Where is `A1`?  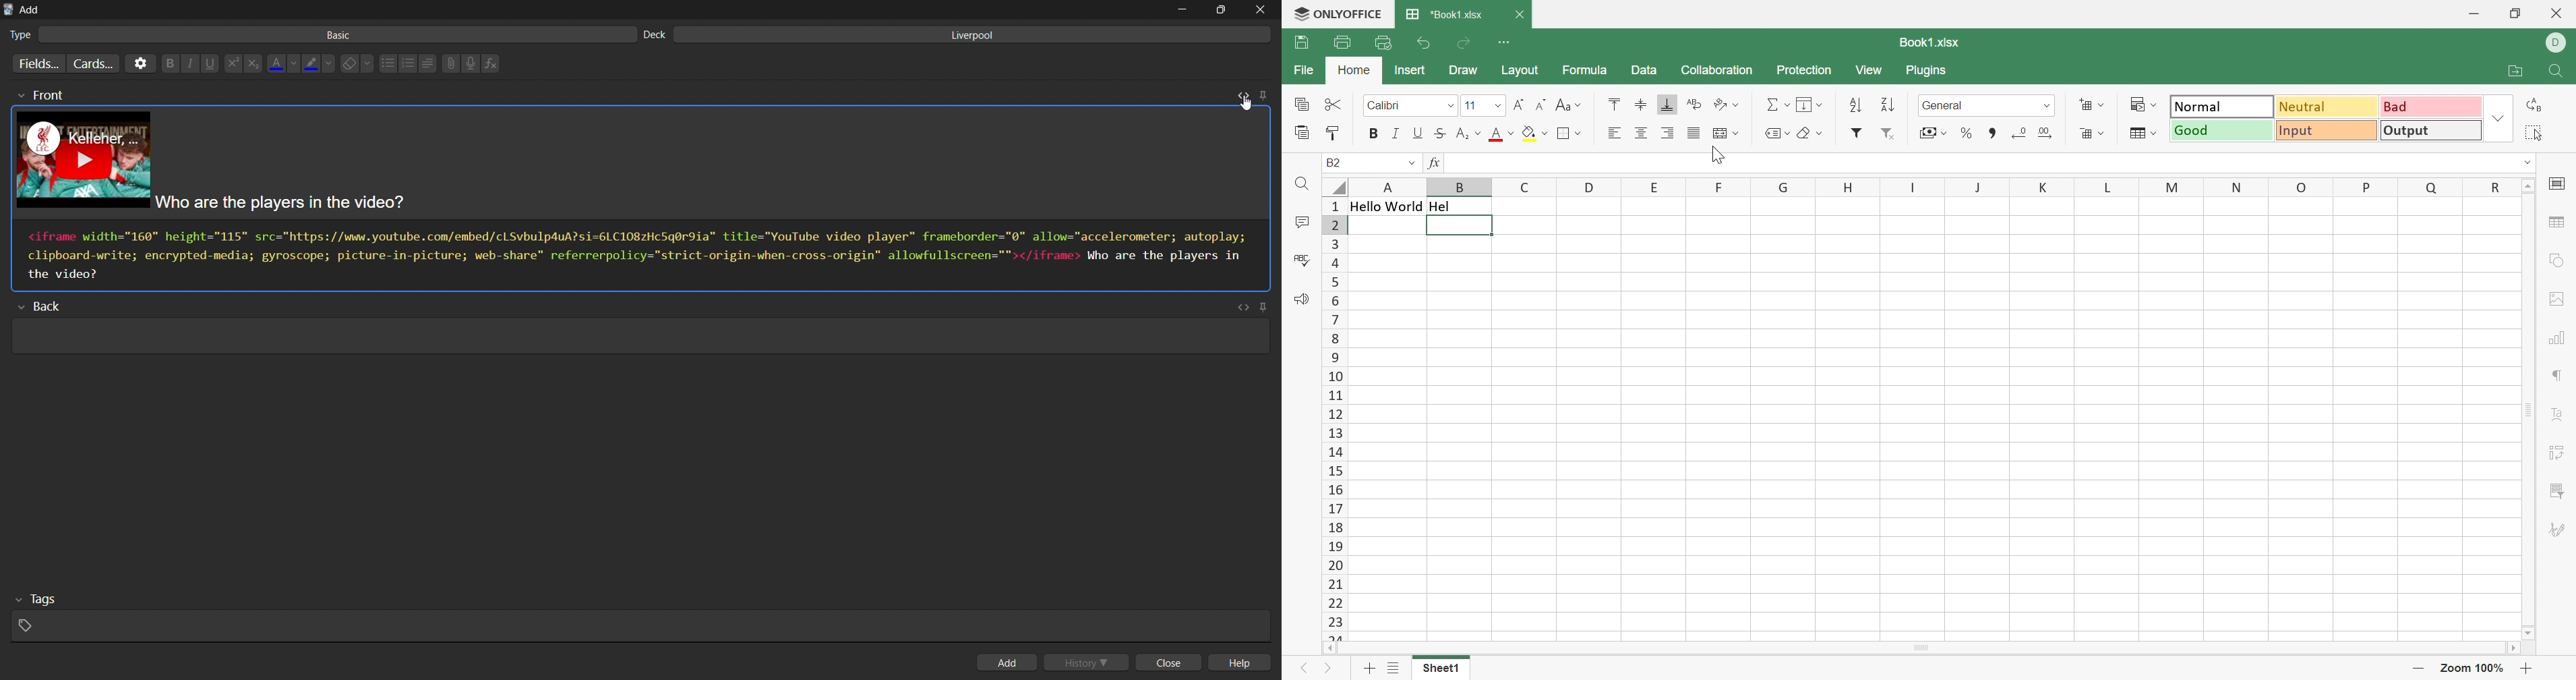 A1 is located at coordinates (1339, 162).